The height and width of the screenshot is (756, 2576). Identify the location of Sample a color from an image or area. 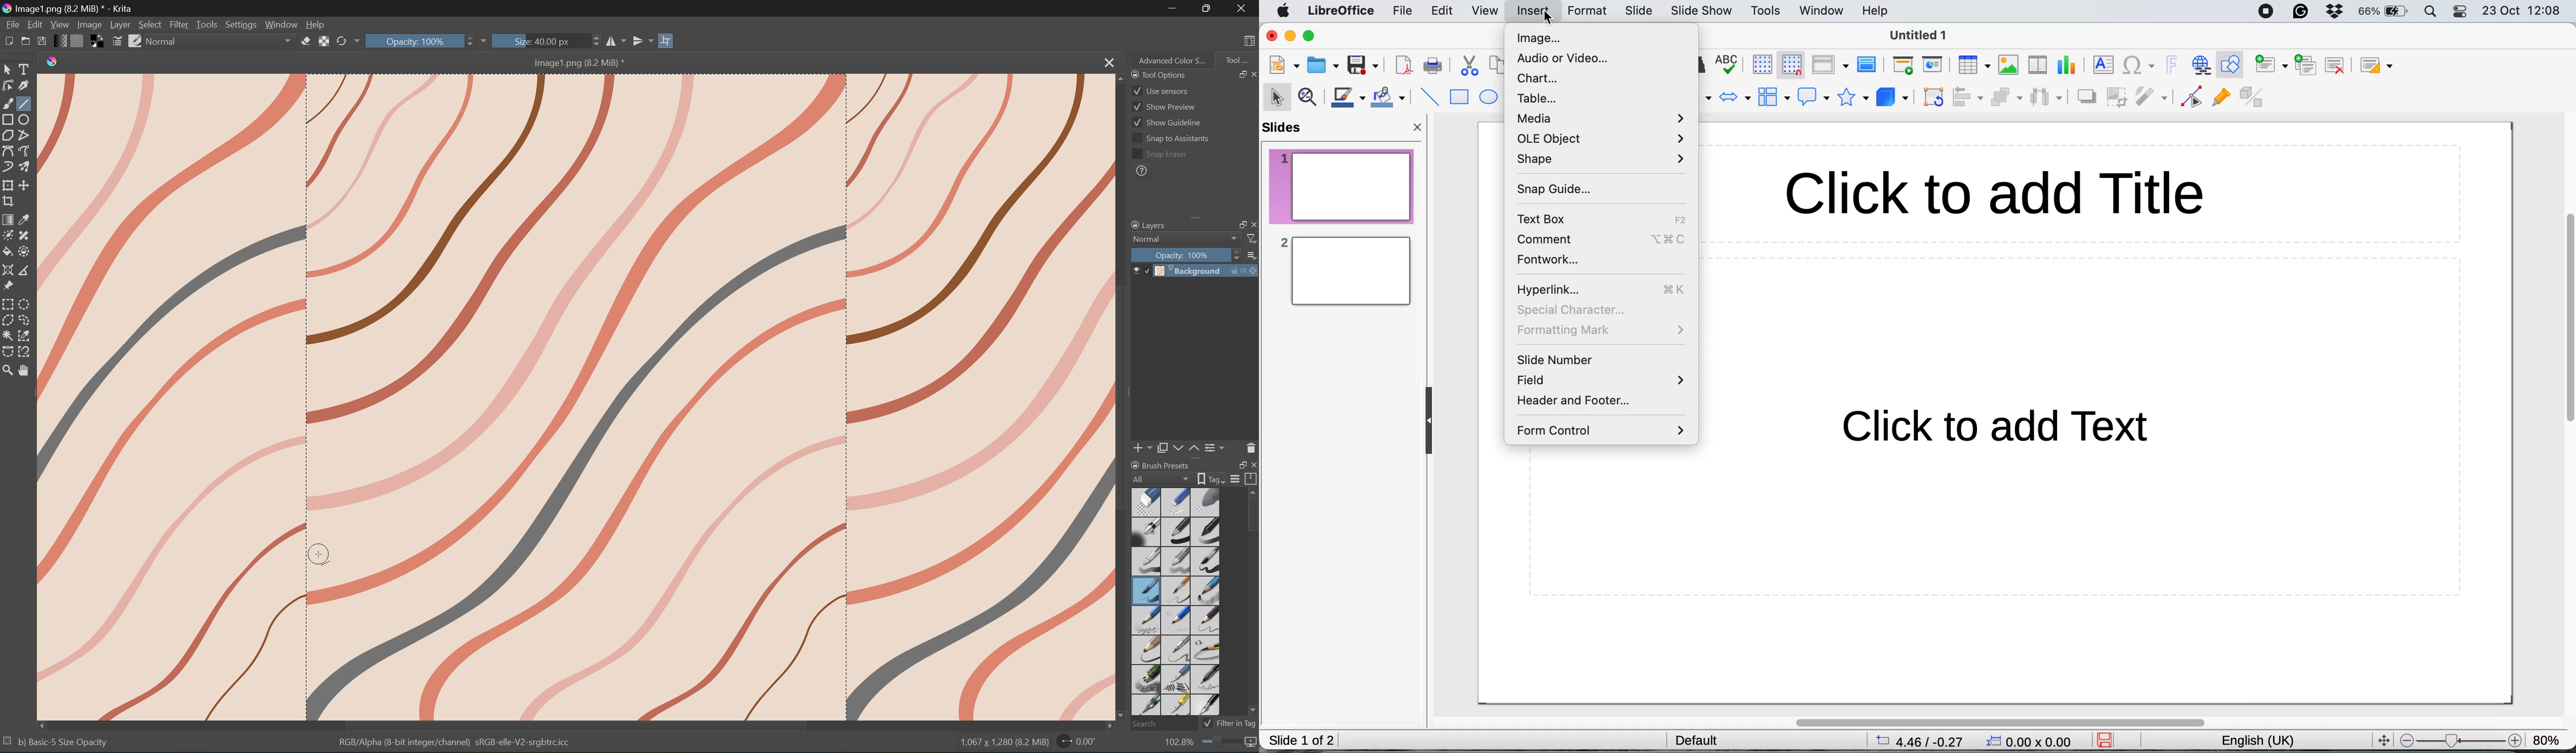
(25, 218).